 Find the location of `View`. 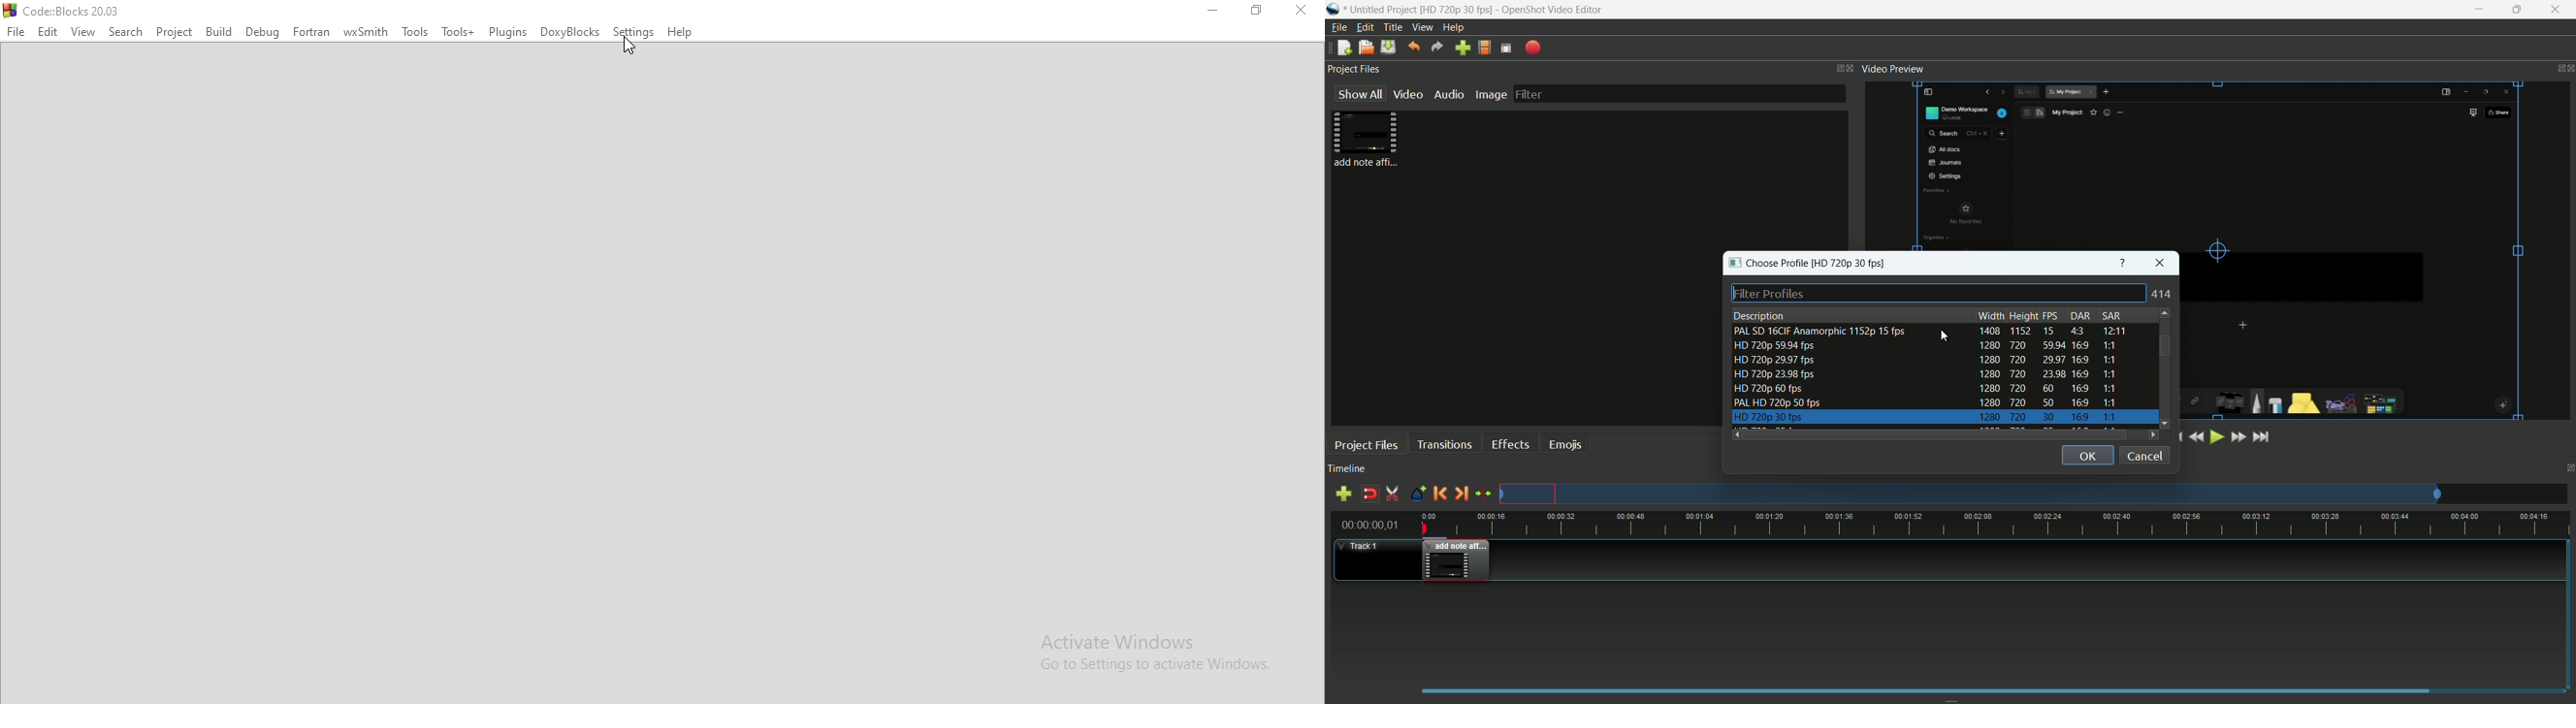

View is located at coordinates (83, 33).